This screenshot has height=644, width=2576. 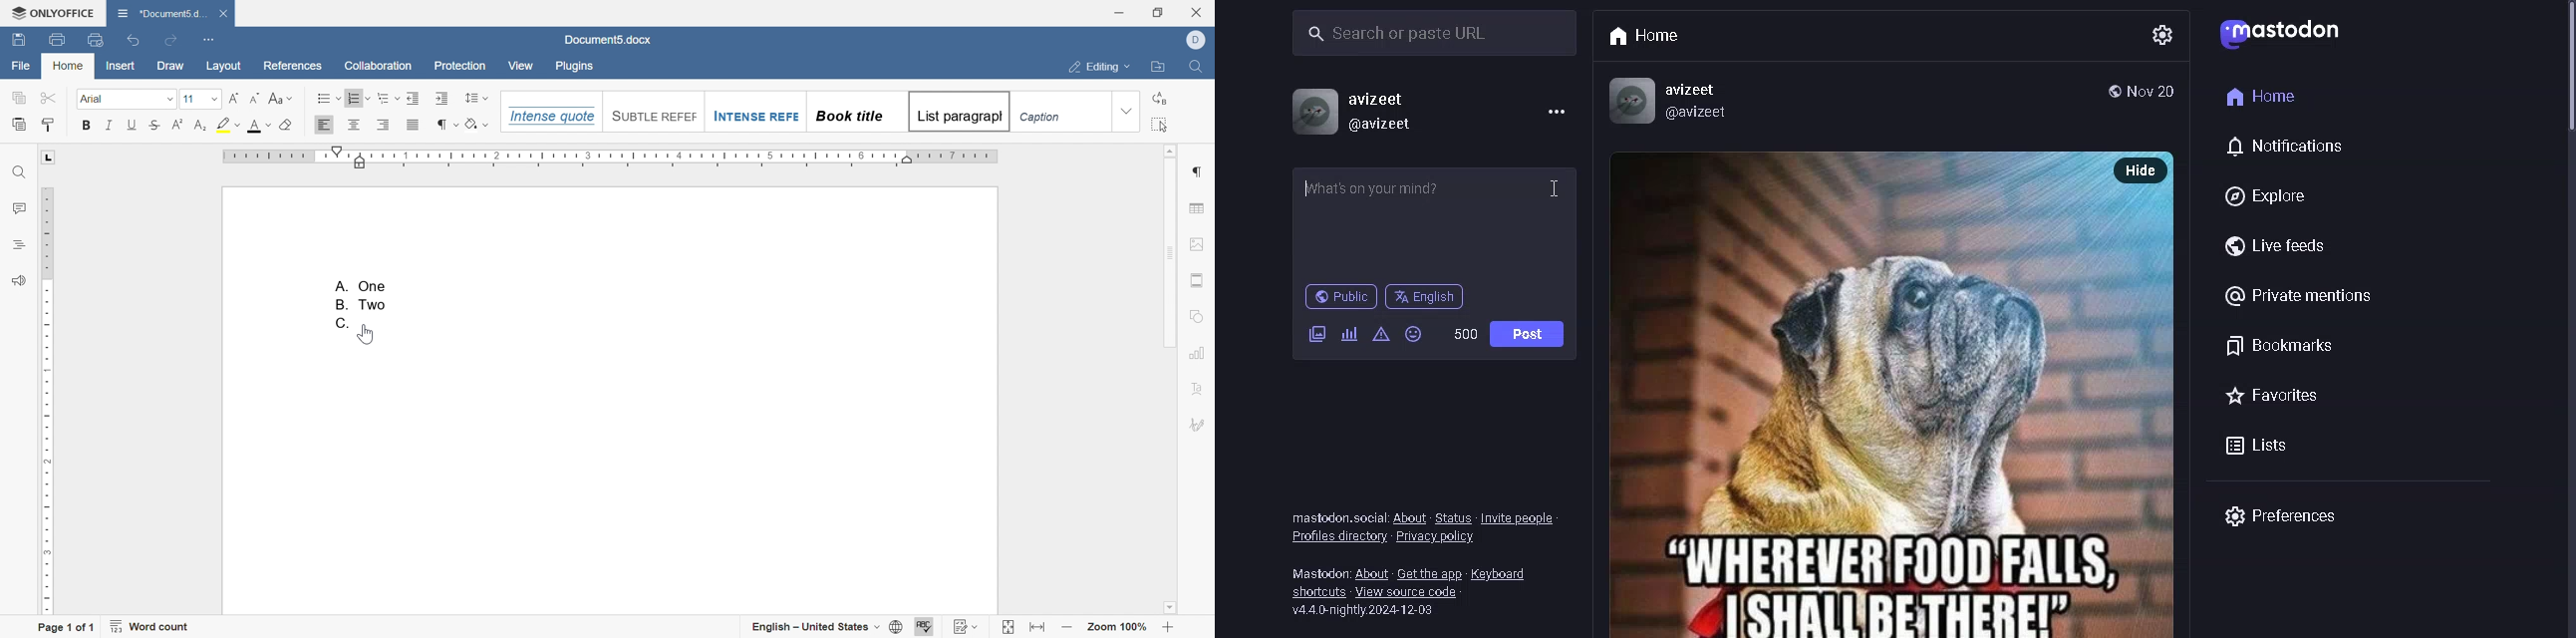 I want to click on avizeet, so click(x=1718, y=91).